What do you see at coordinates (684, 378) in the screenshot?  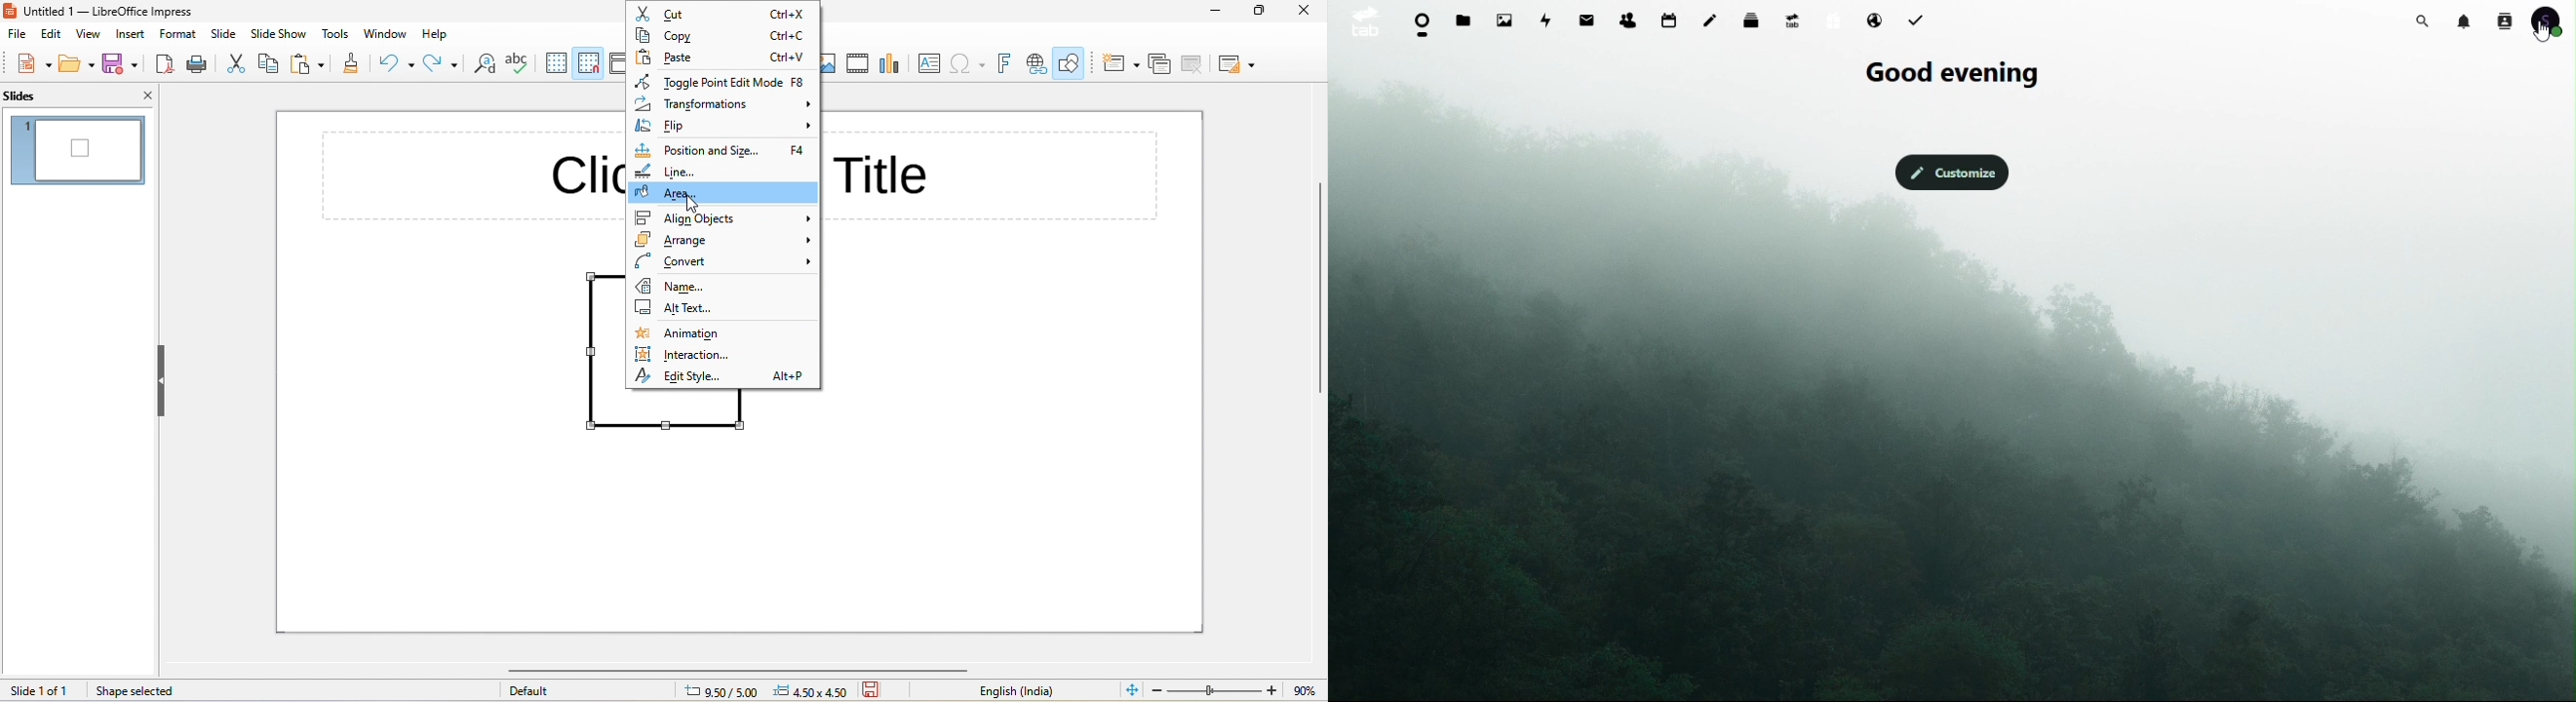 I see `edit style` at bounding box center [684, 378].